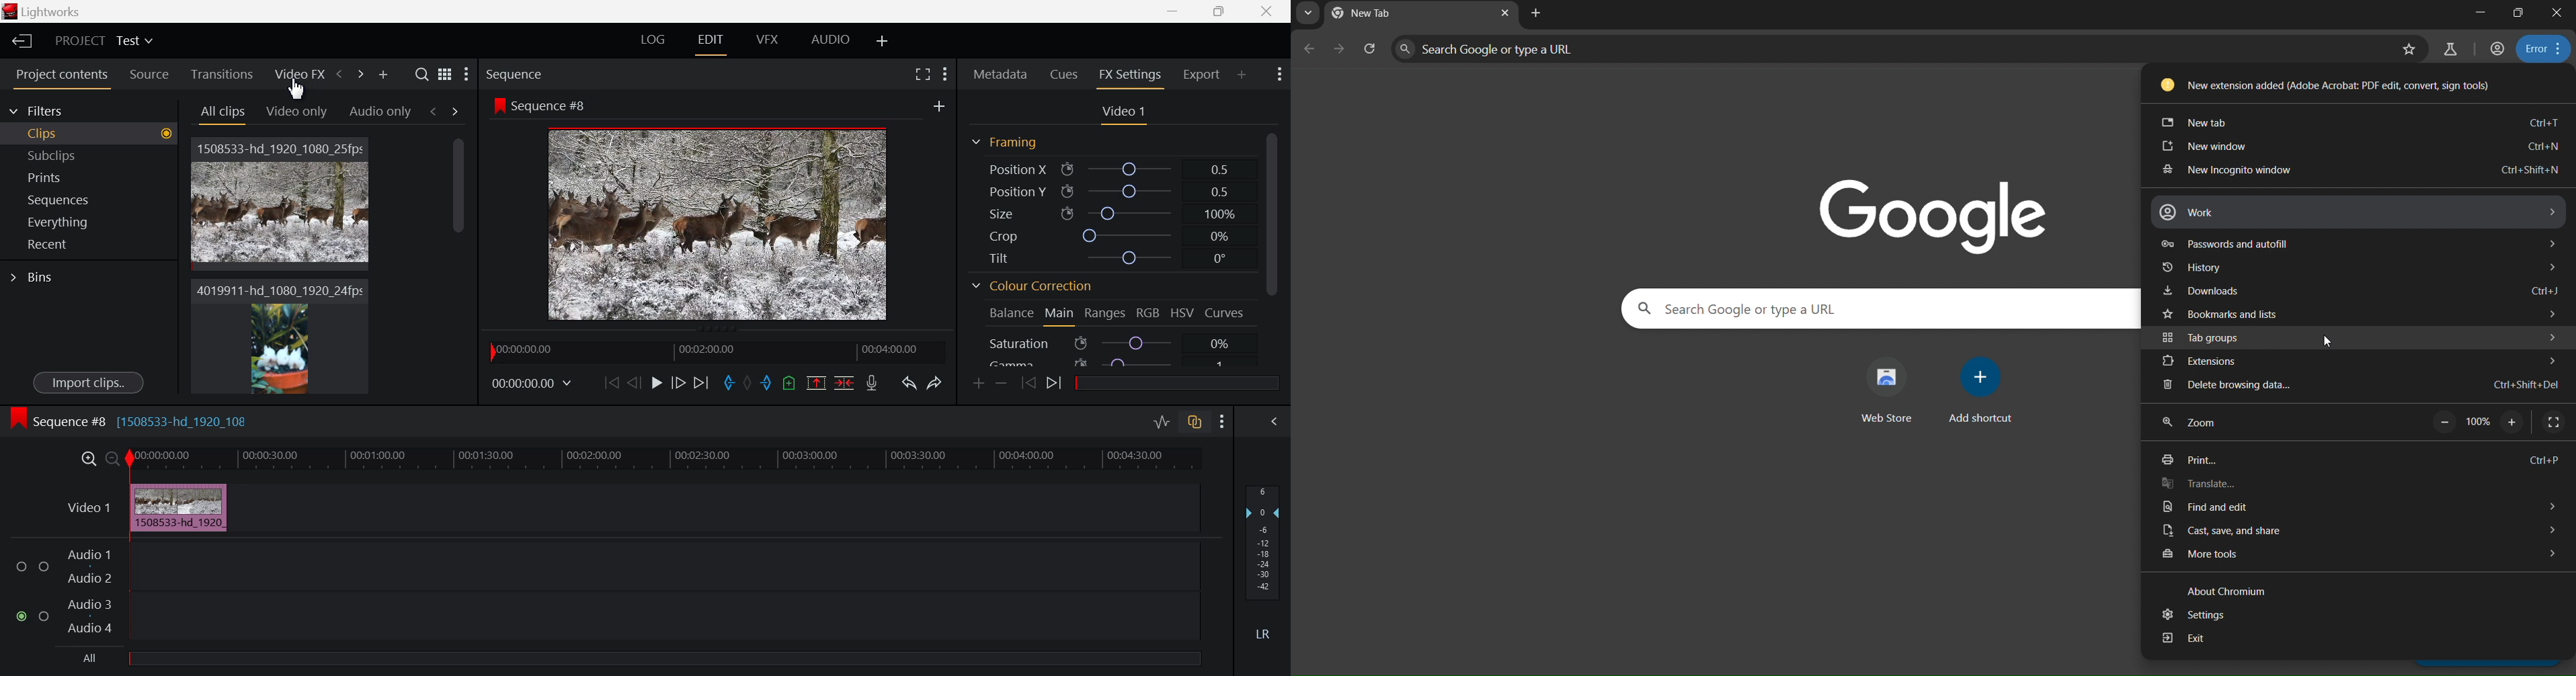 The height and width of the screenshot is (700, 2576). I want to click on Clip 2, so click(279, 337).